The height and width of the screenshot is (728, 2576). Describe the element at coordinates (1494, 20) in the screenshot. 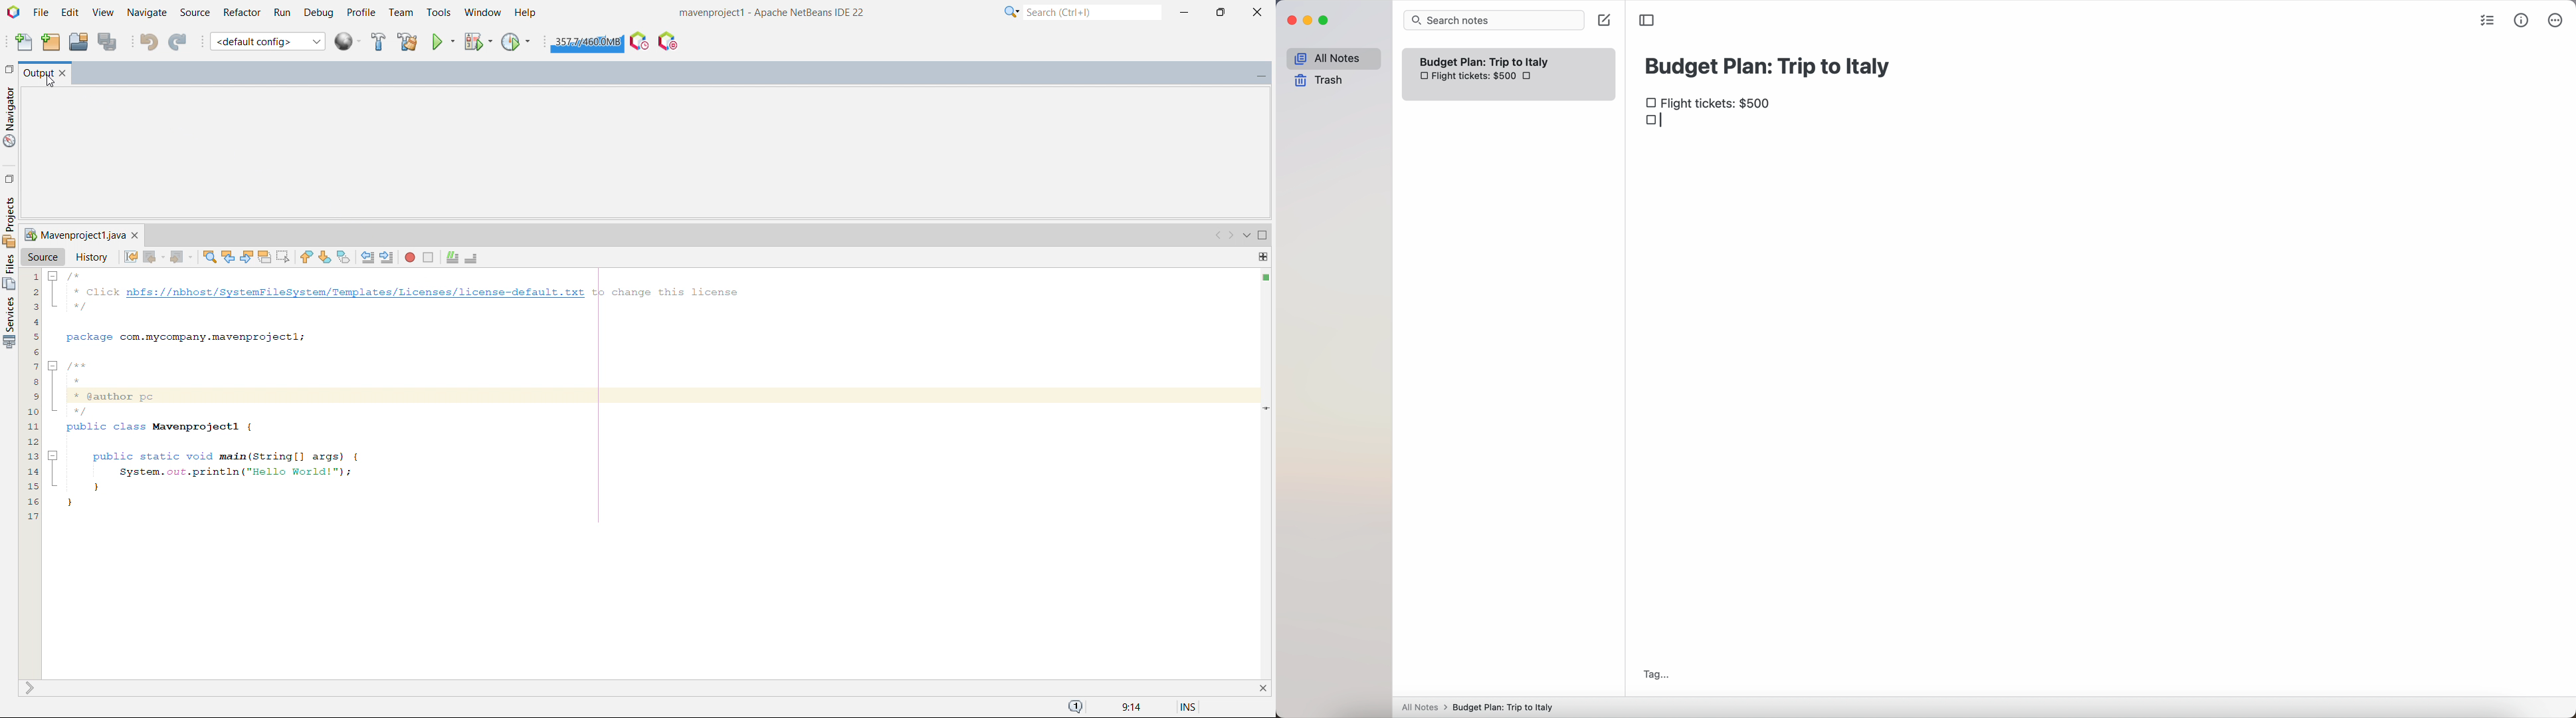

I see `search bar` at that location.